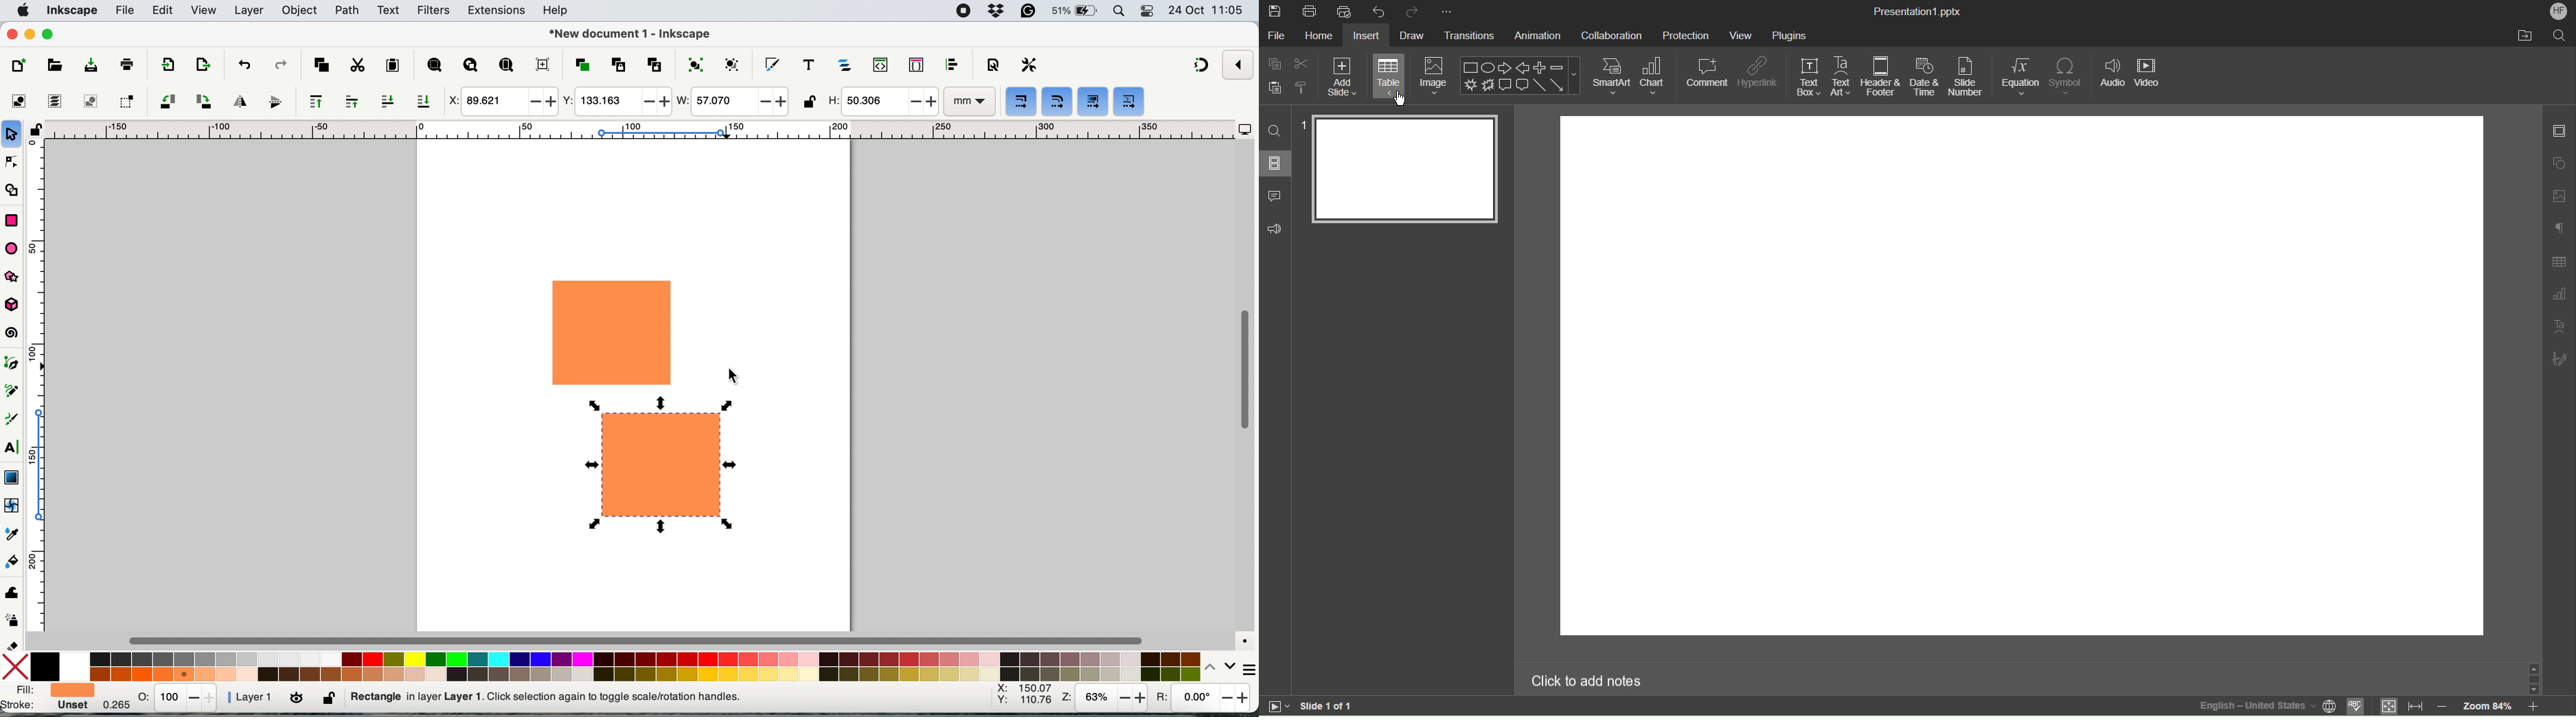 The width and height of the screenshot is (2576, 728). Describe the element at coordinates (581, 65) in the screenshot. I see `duplicate` at that location.